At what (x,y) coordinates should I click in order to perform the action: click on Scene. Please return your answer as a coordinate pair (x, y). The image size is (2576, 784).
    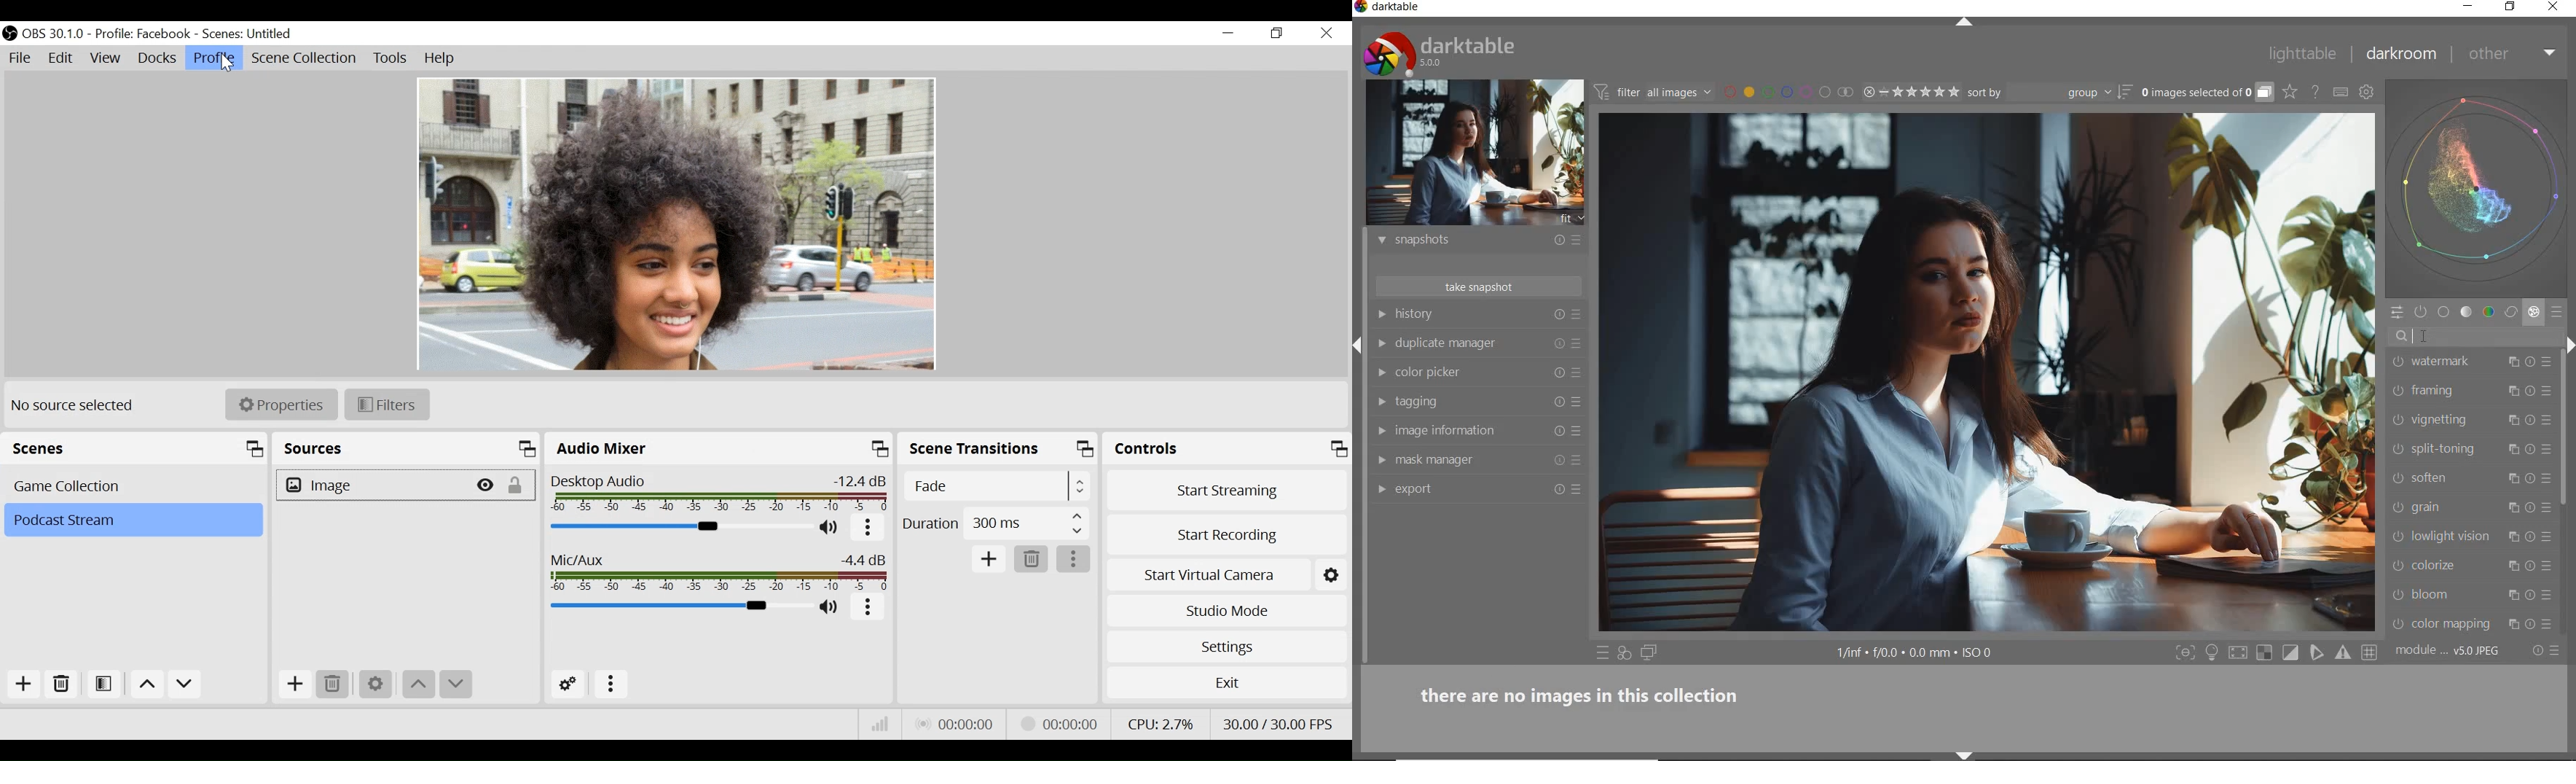
    Looking at the image, I should click on (251, 33).